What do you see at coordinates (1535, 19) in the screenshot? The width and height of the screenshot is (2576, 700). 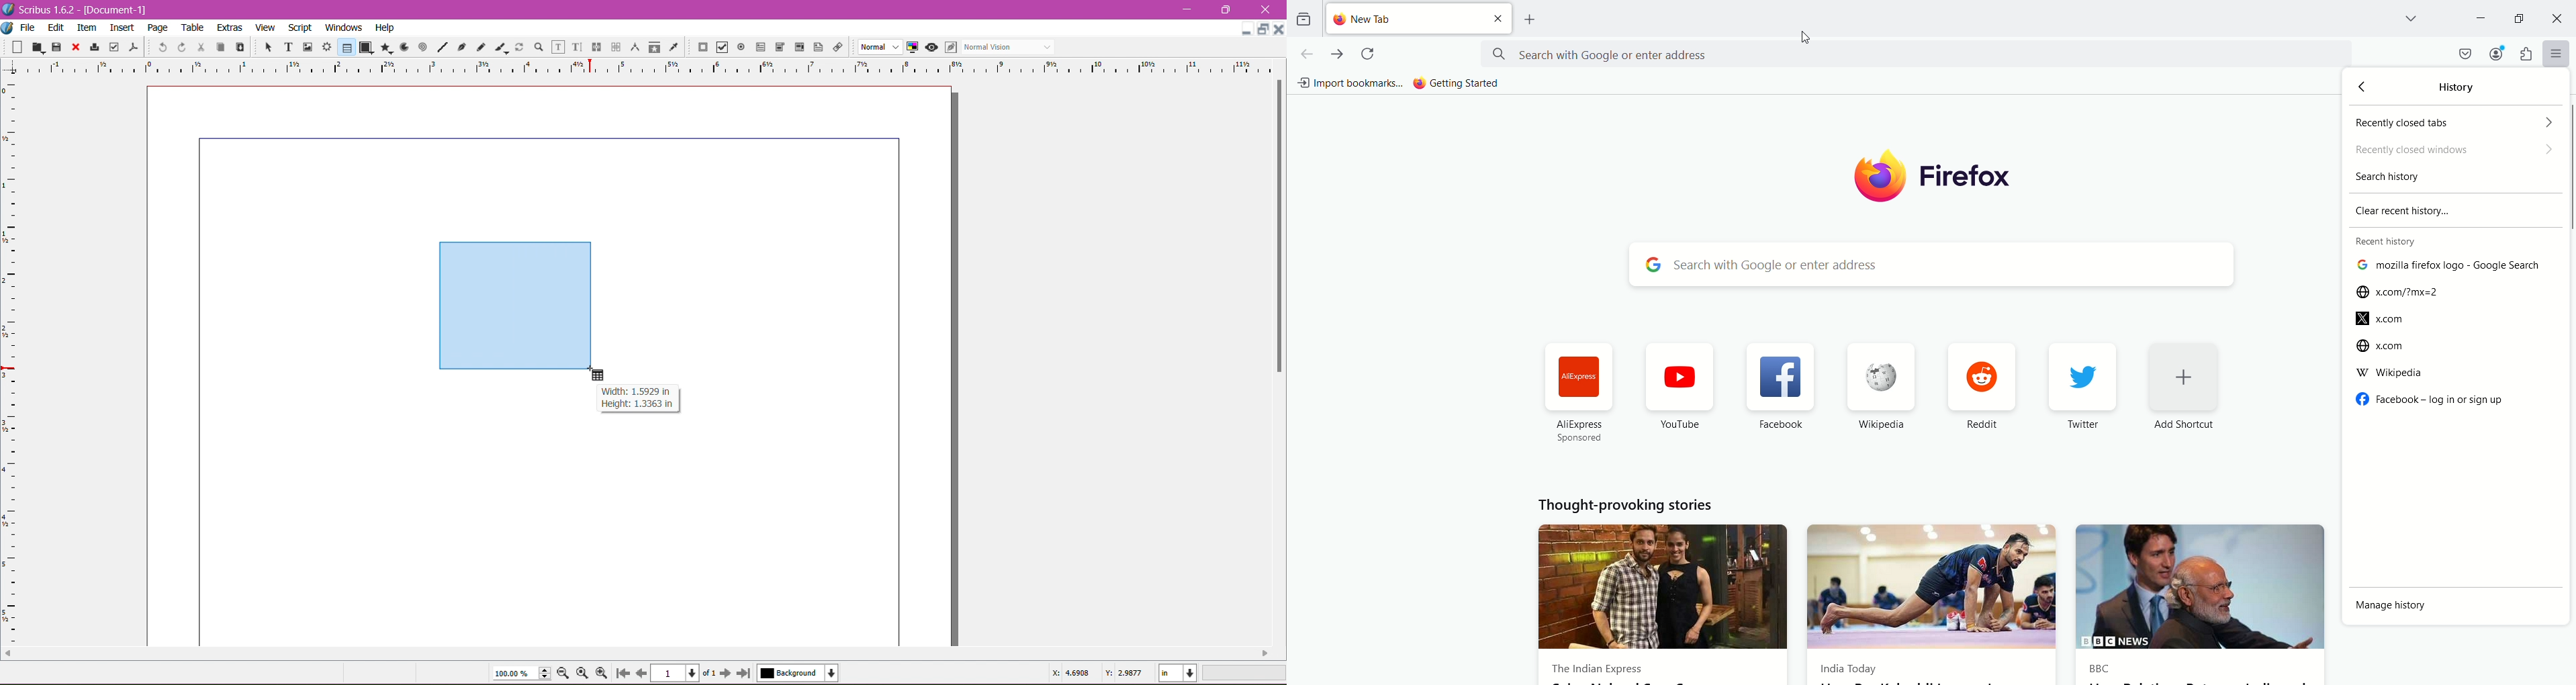 I see `open a new tab` at bounding box center [1535, 19].